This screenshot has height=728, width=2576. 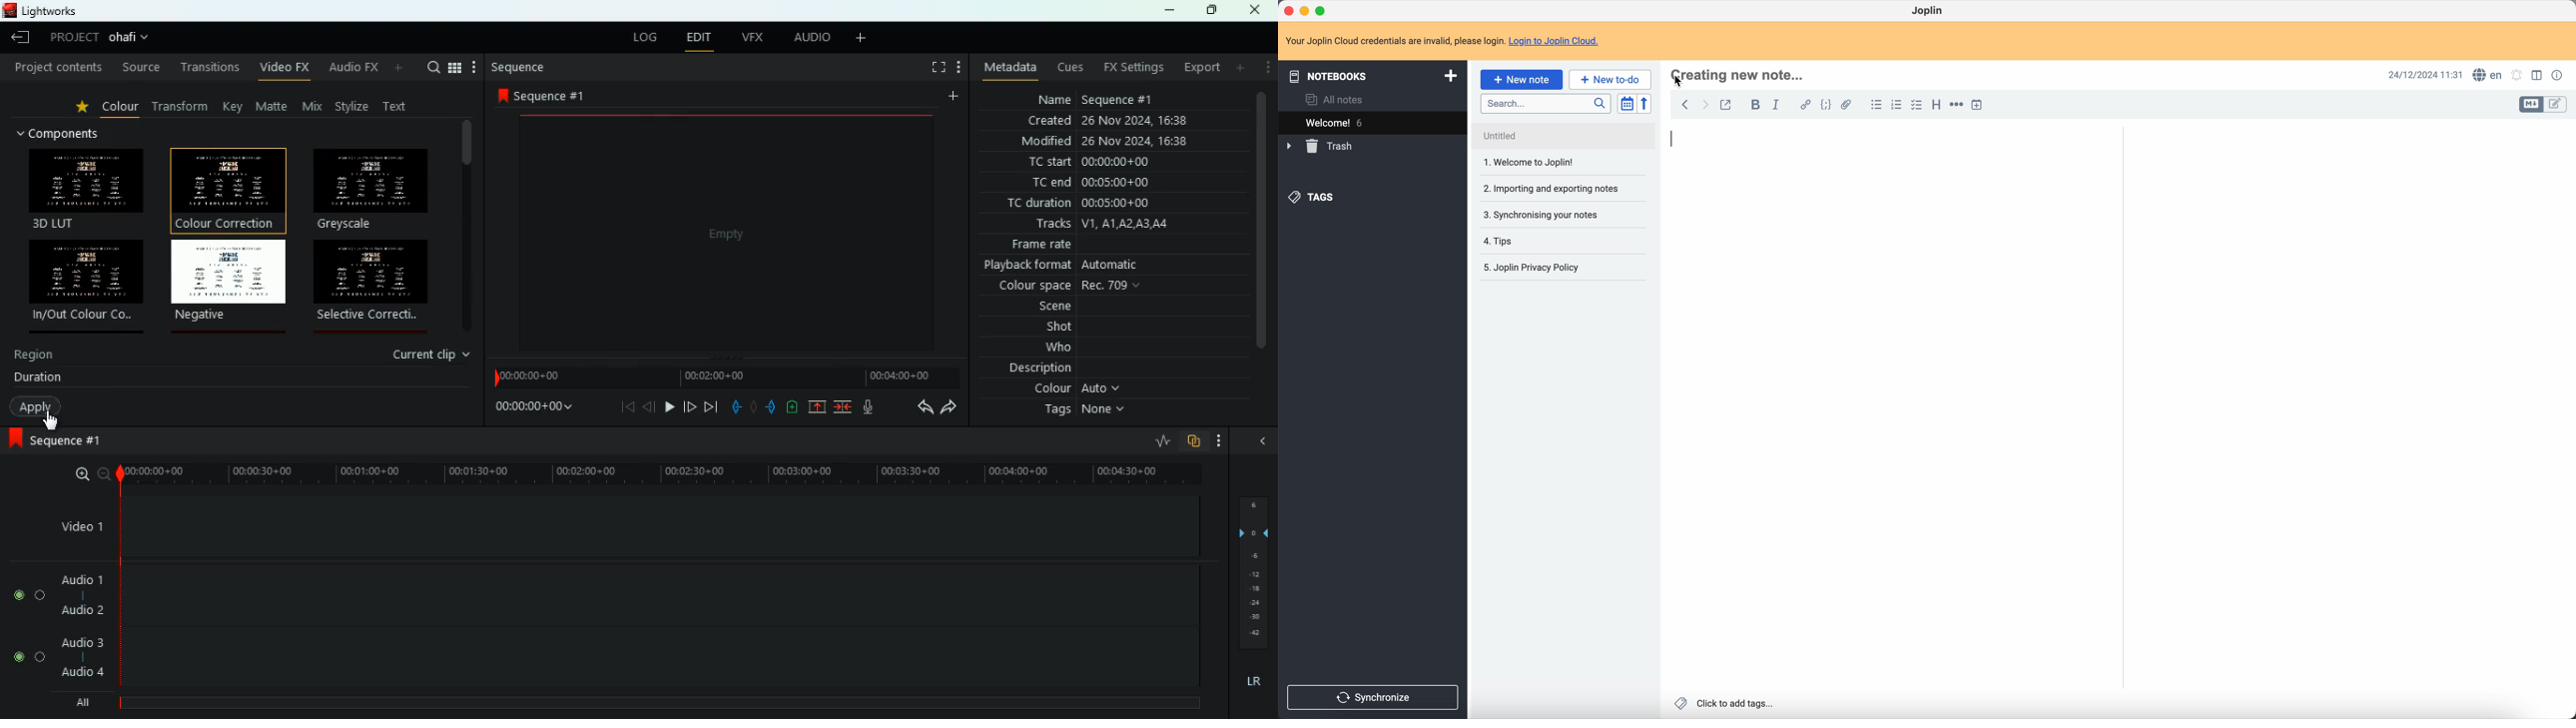 I want to click on hyperlink, so click(x=1805, y=105).